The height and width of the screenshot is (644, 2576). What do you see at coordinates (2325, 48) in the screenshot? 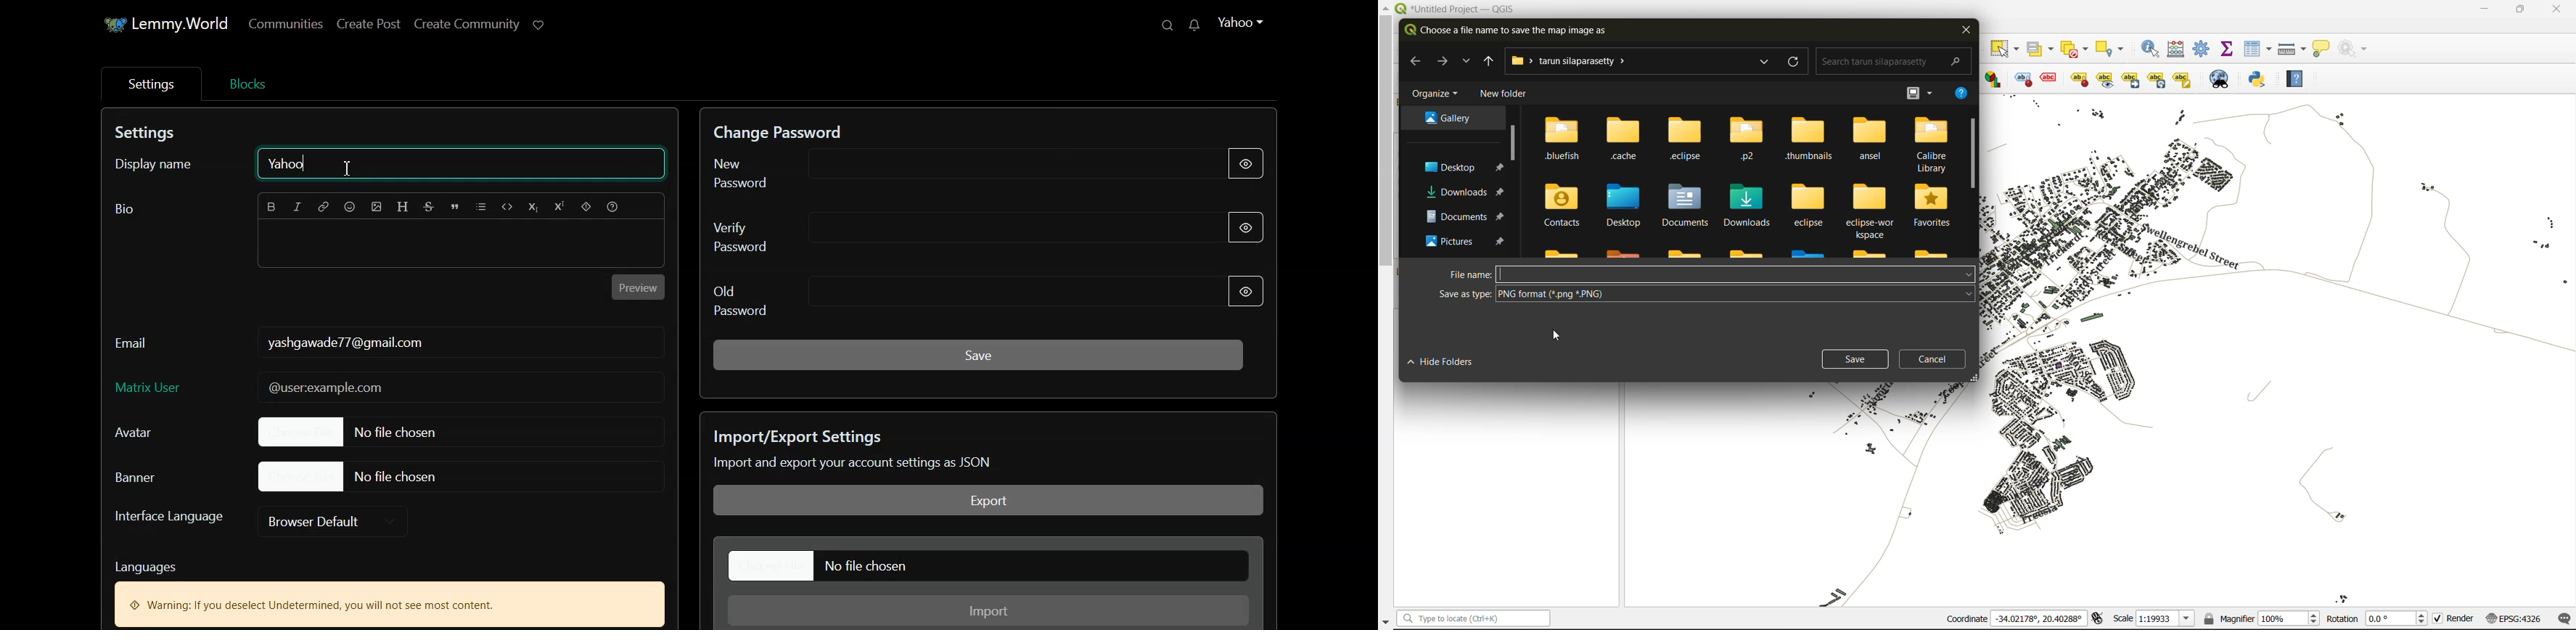
I see `show tips` at bounding box center [2325, 48].